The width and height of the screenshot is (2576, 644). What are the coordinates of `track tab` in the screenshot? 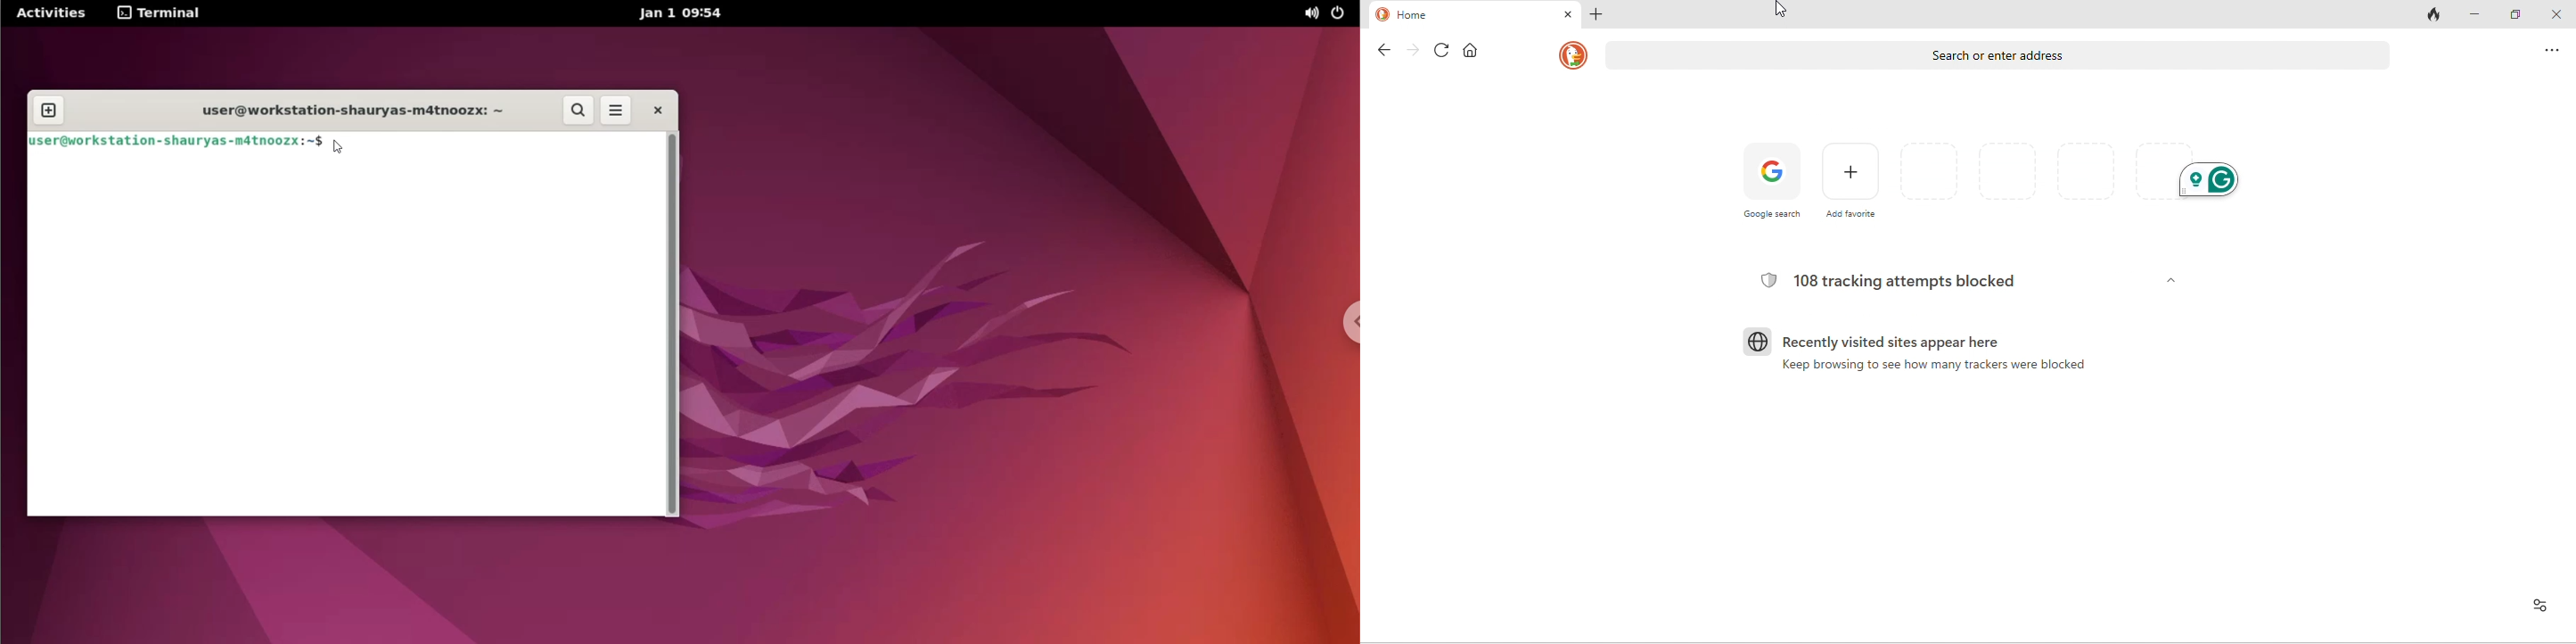 It's located at (2432, 16).